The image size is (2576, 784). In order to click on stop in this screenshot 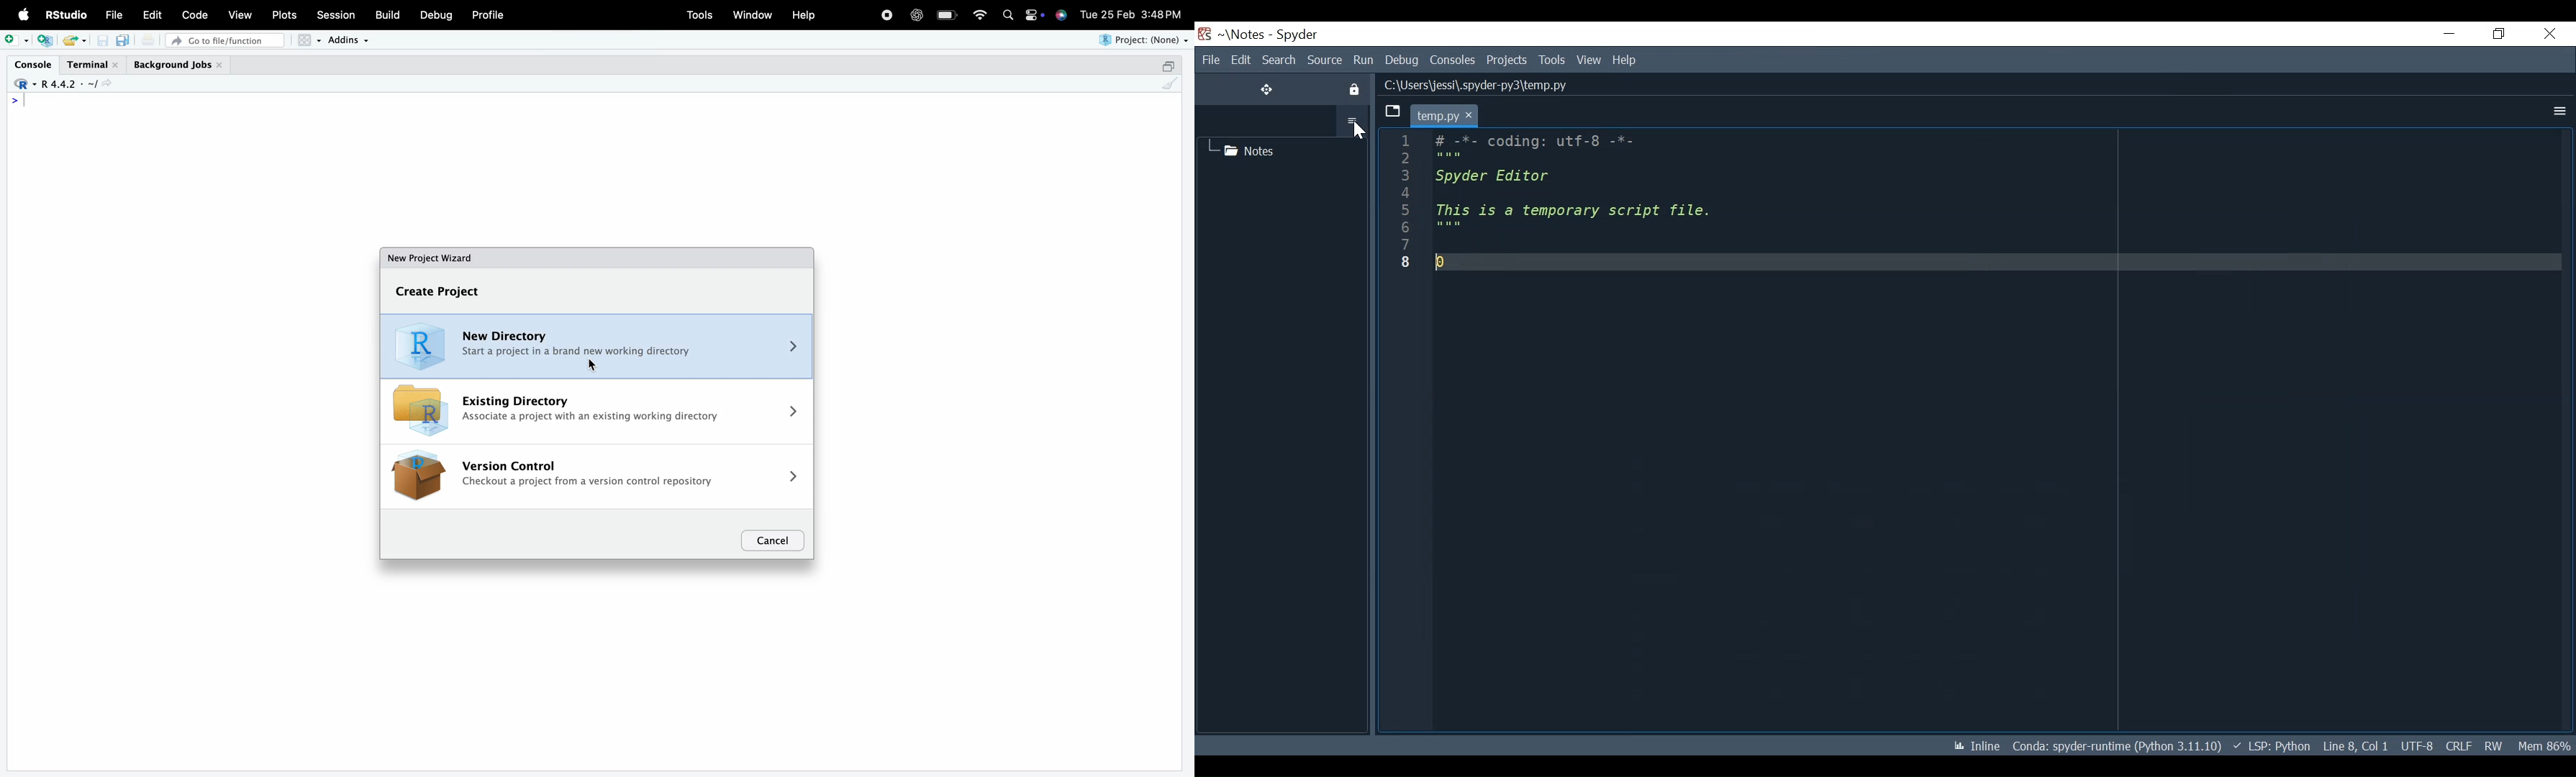, I will do `click(886, 14)`.